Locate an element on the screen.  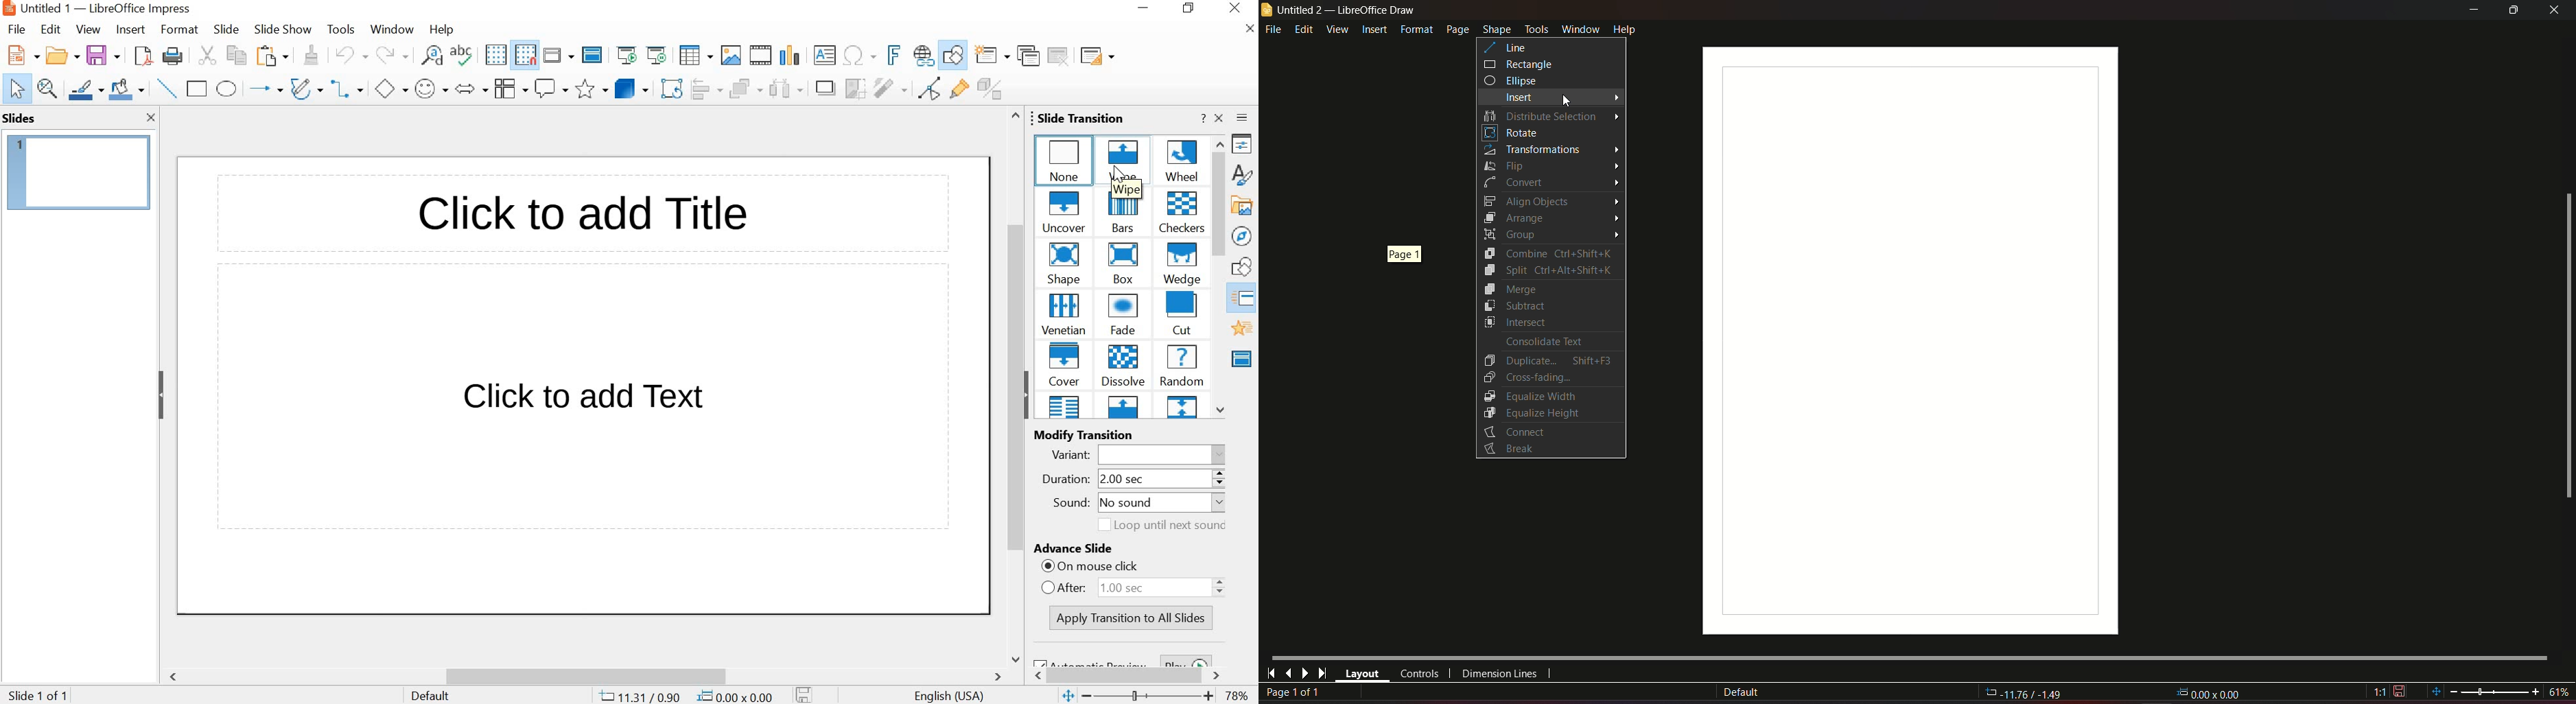
Combine is located at coordinates (1549, 253).